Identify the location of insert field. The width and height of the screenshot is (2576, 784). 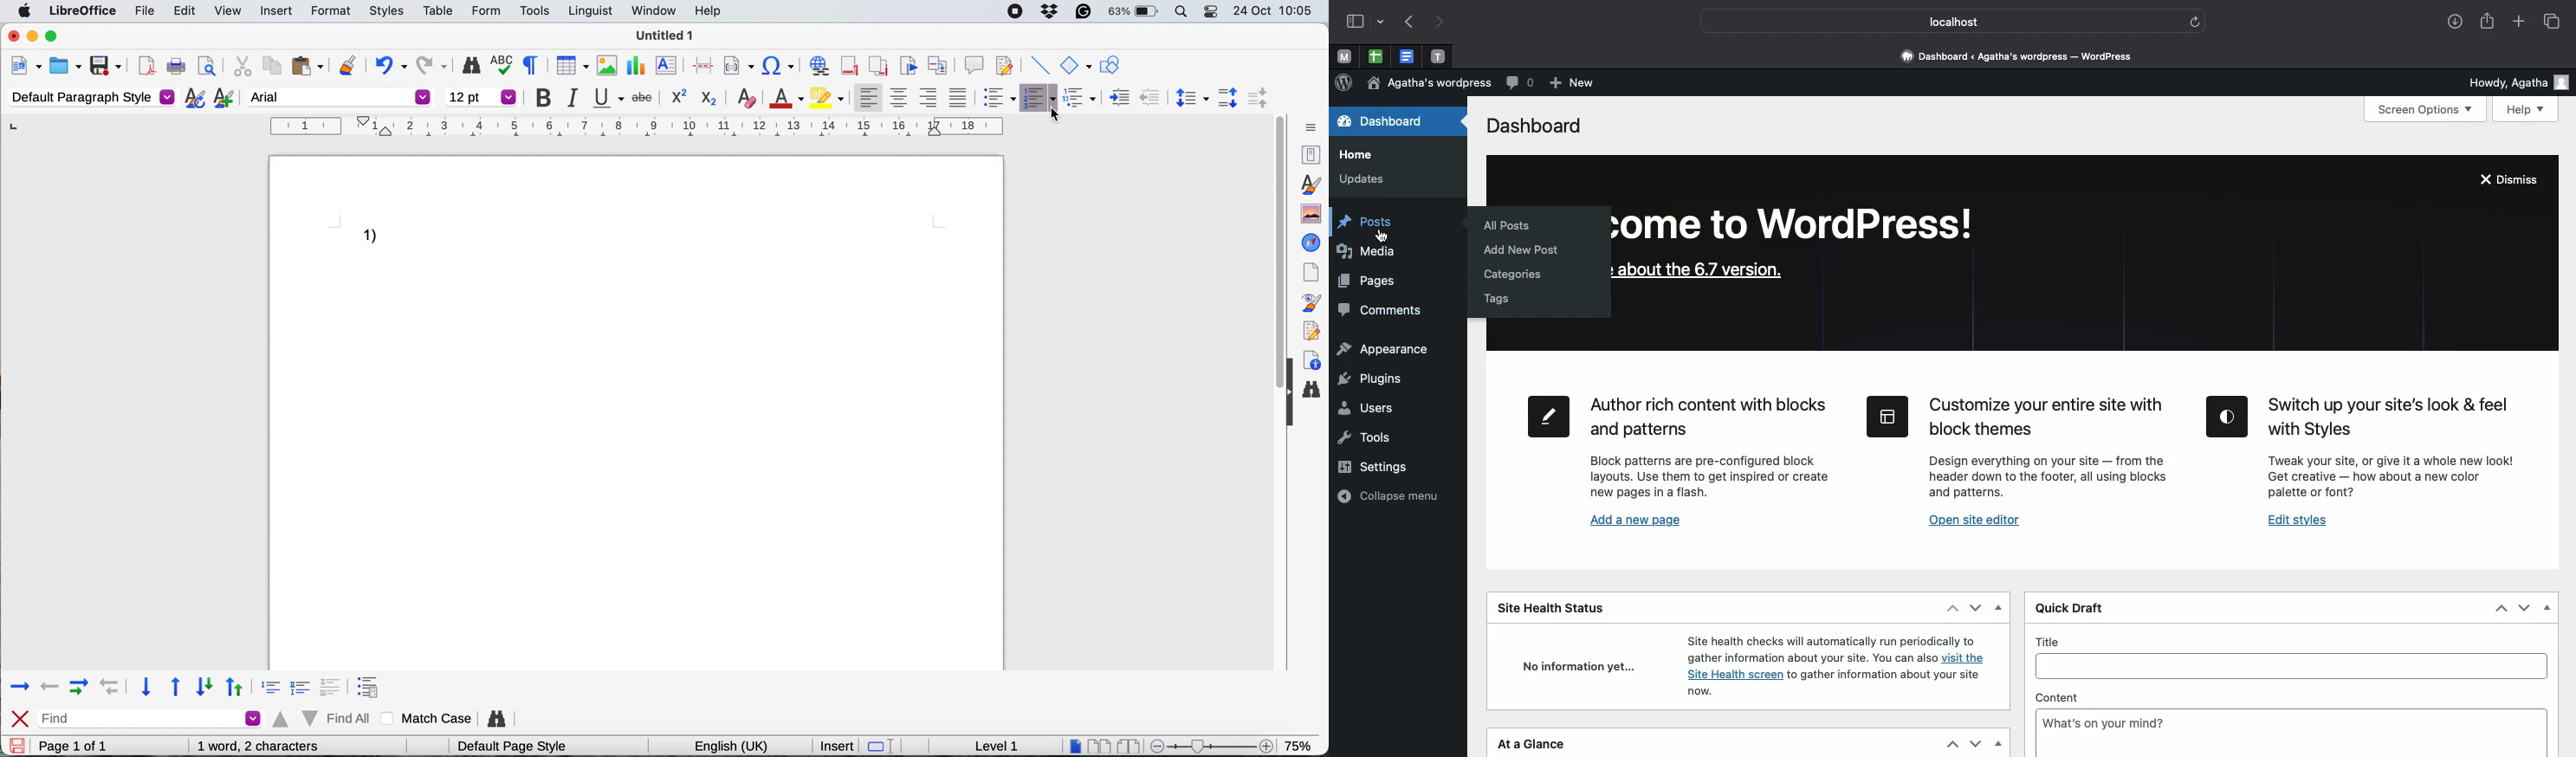
(738, 66).